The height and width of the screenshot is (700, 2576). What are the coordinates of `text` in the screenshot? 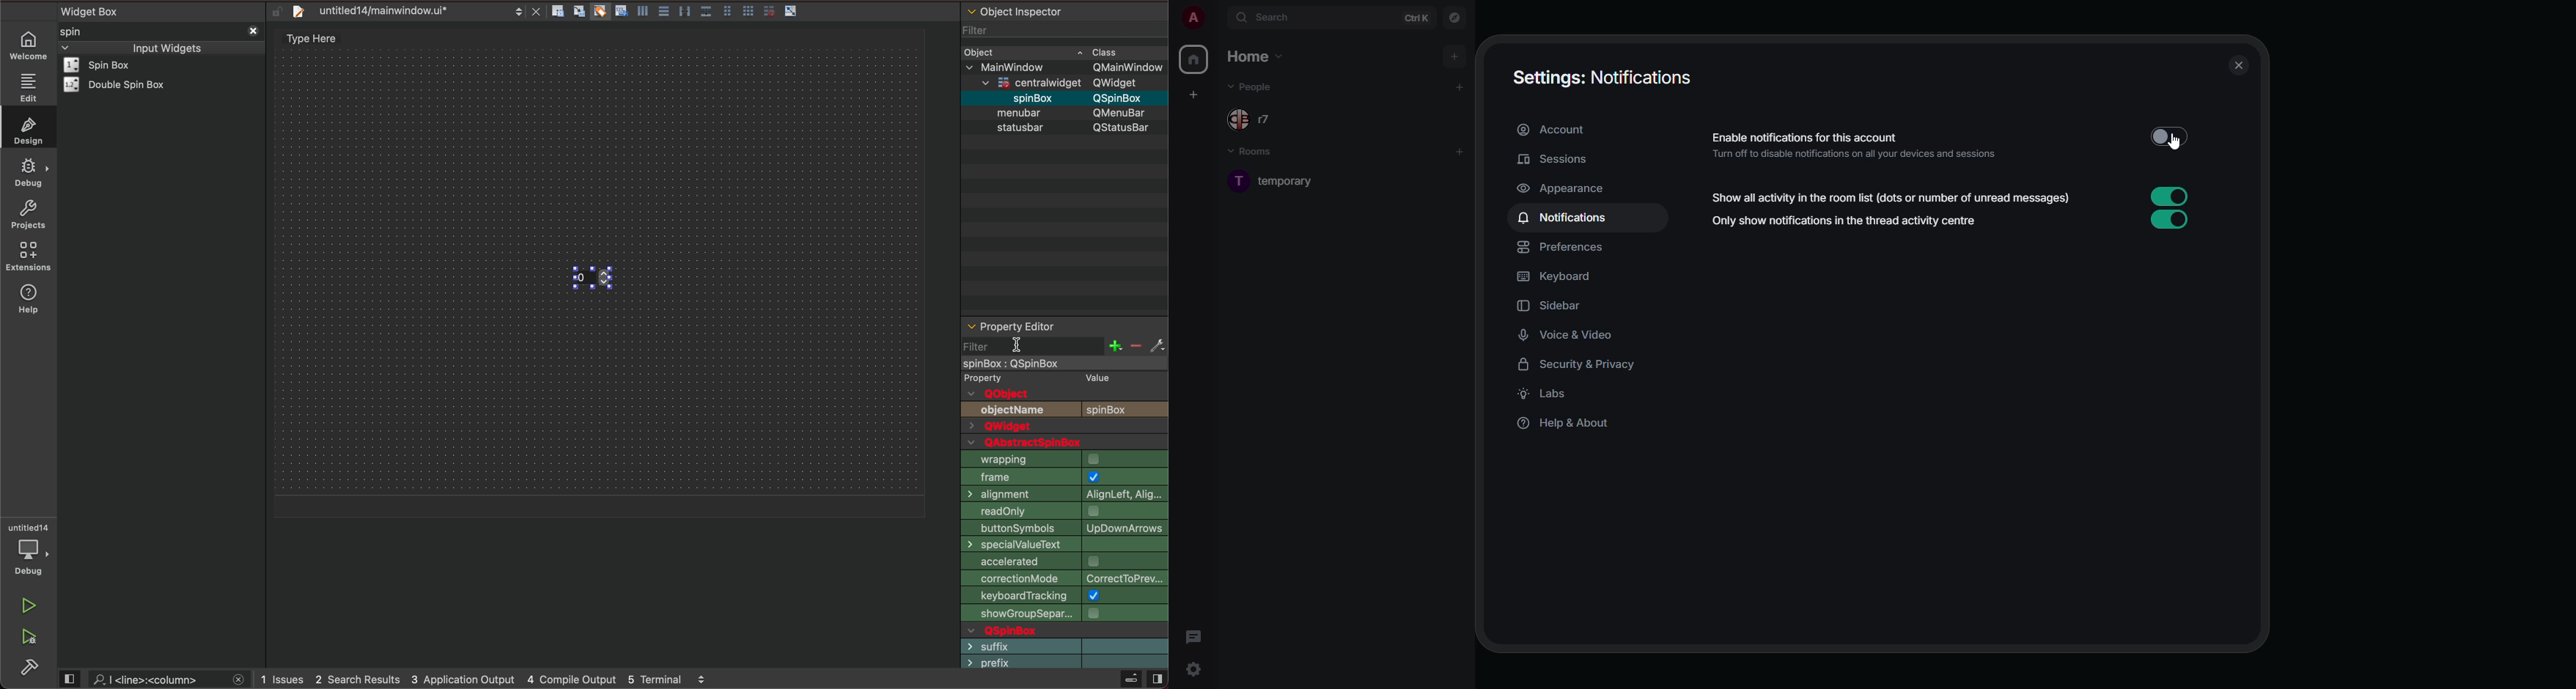 It's located at (1063, 594).